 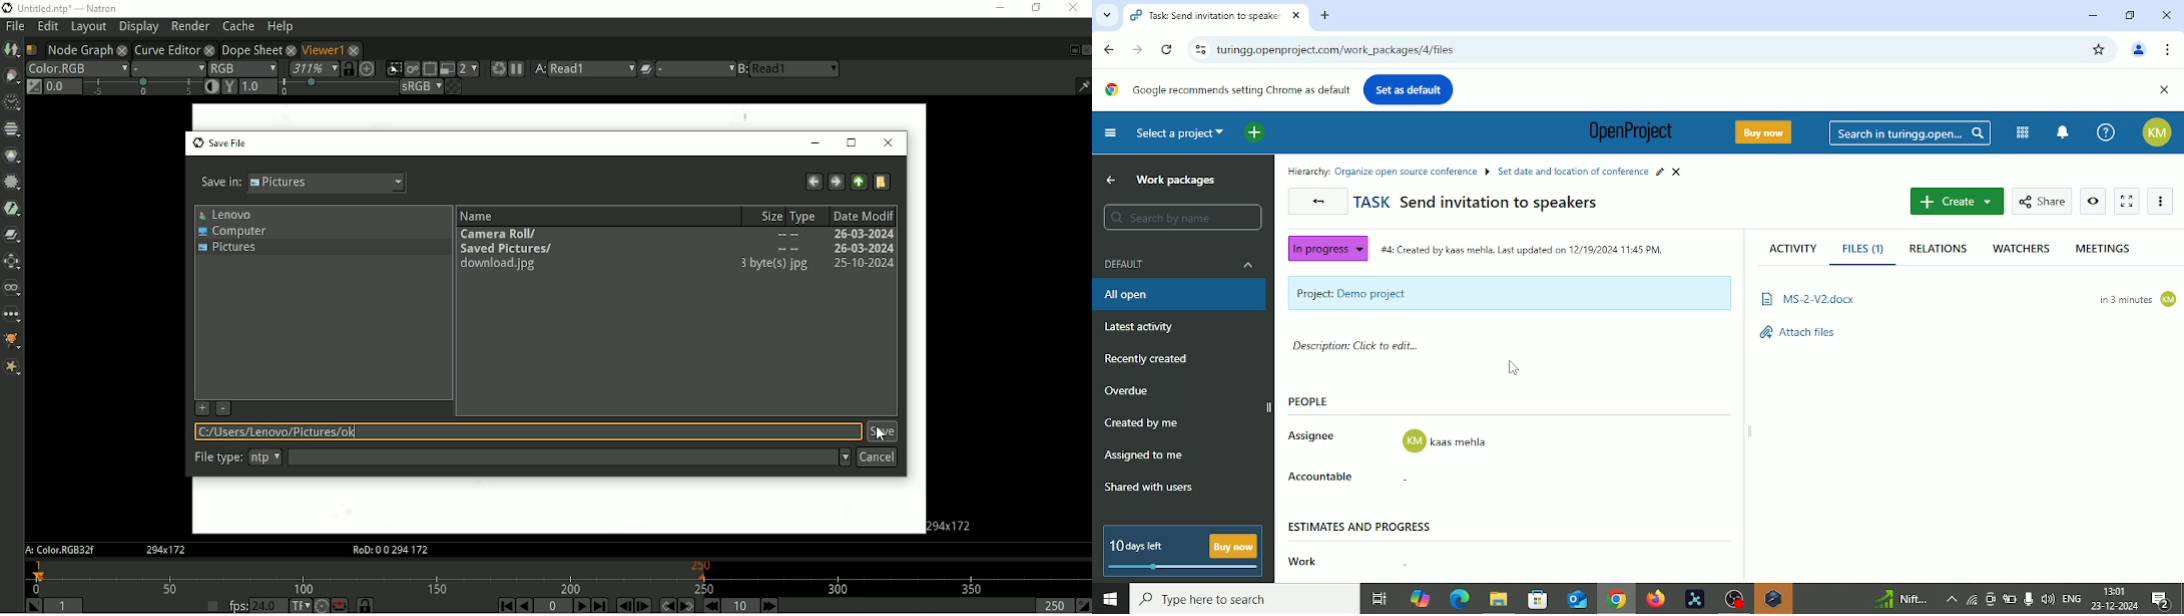 What do you see at coordinates (2164, 202) in the screenshot?
I see `More` at bounding box center [2164, 202].